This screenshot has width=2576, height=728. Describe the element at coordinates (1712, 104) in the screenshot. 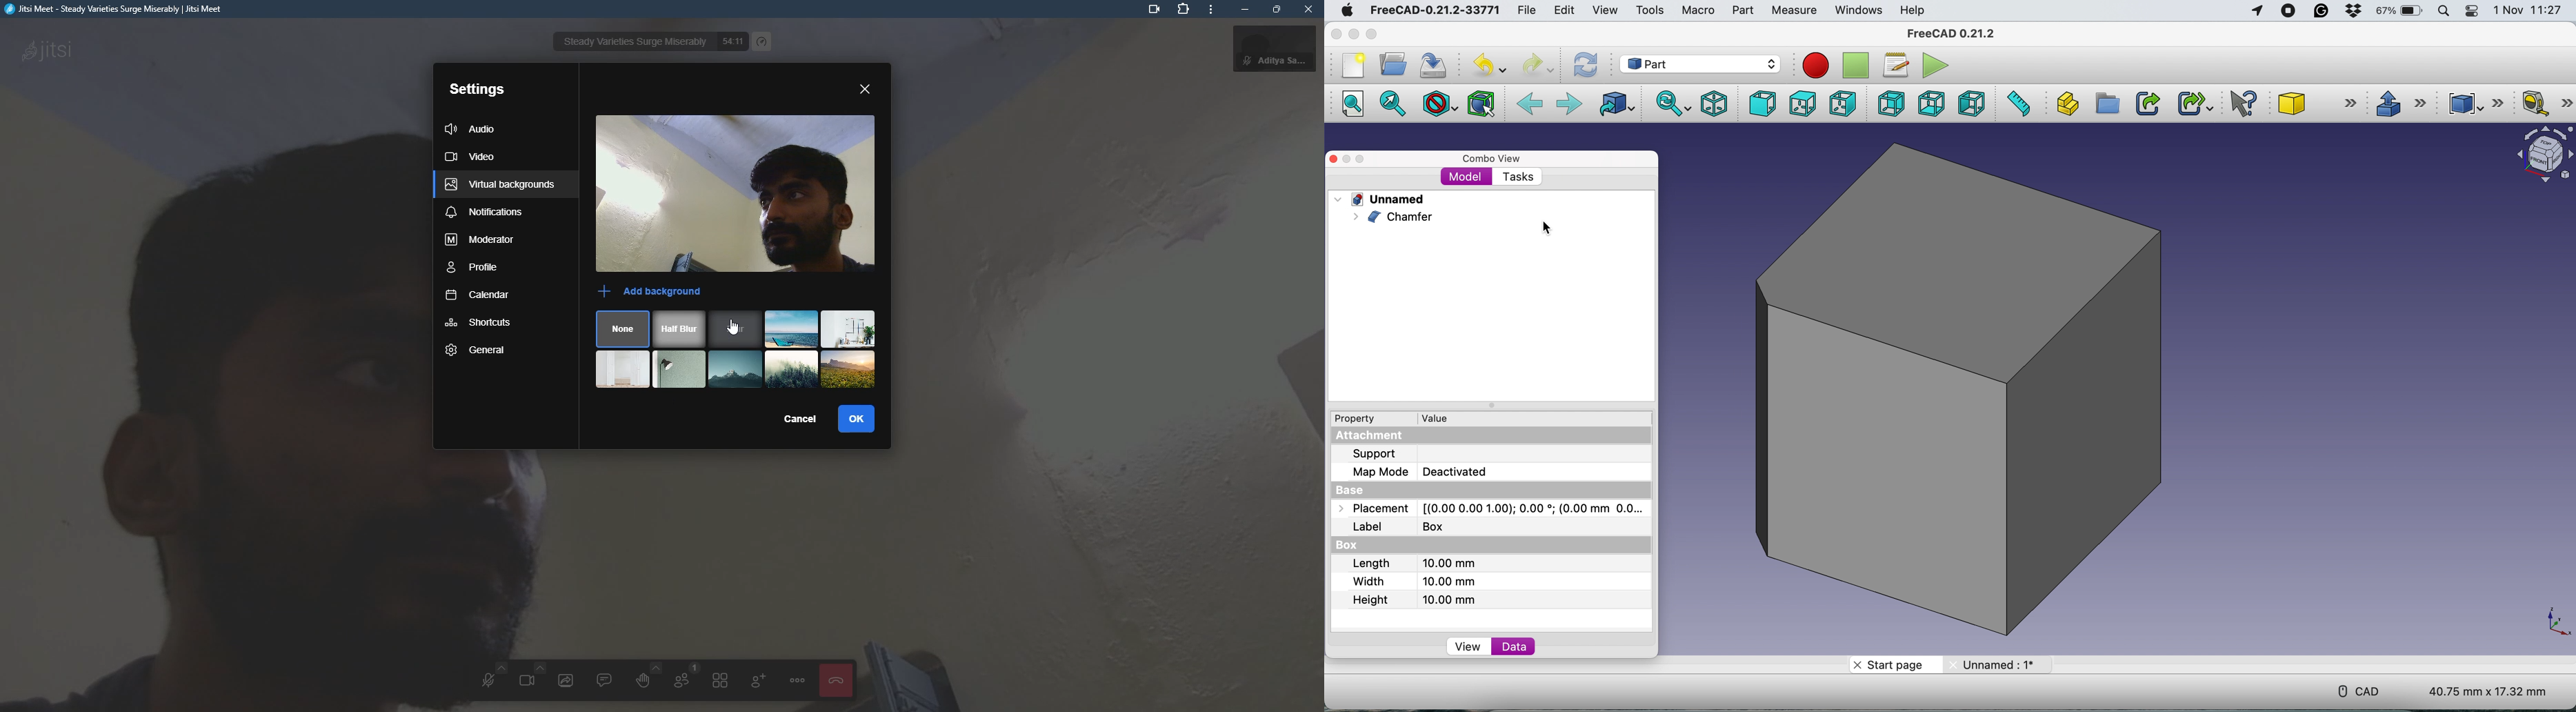

I see `isometric` at that location.